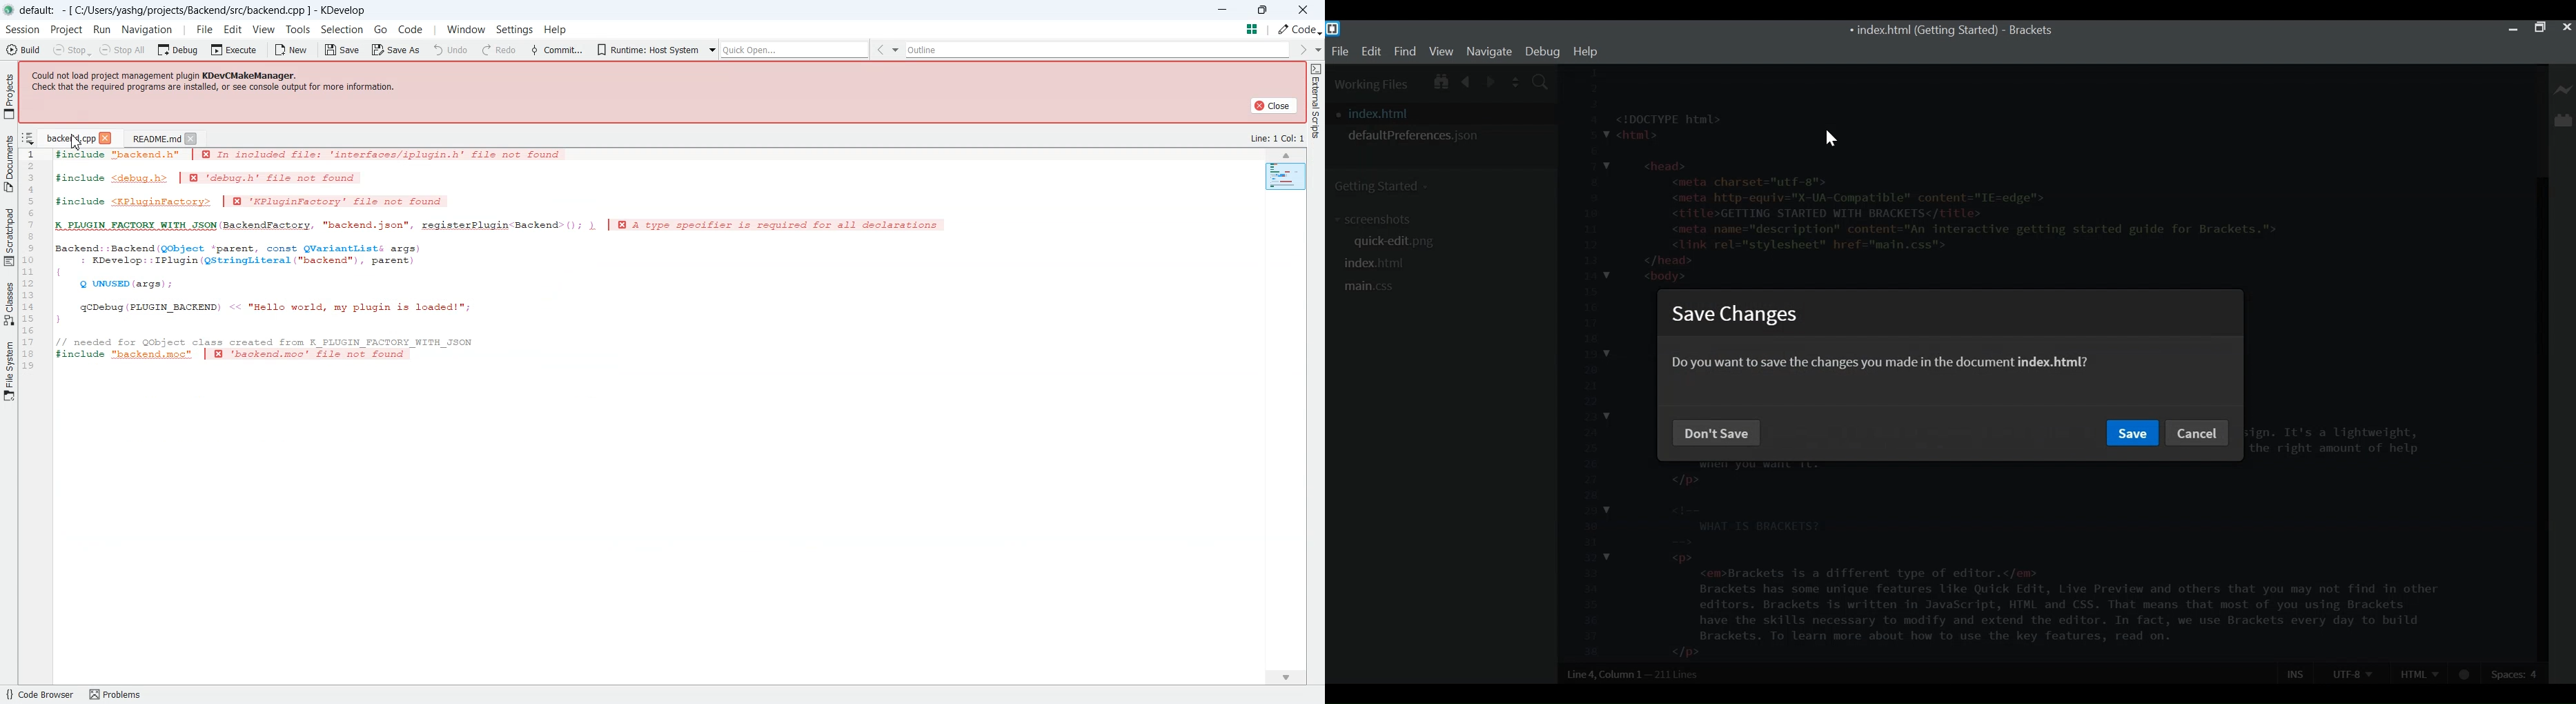 This screenshot has height=728, width=2576. What do you see at coordinates (2566, 27) in the screenshot?
I see `Close` at bounding box center [2566, 27].